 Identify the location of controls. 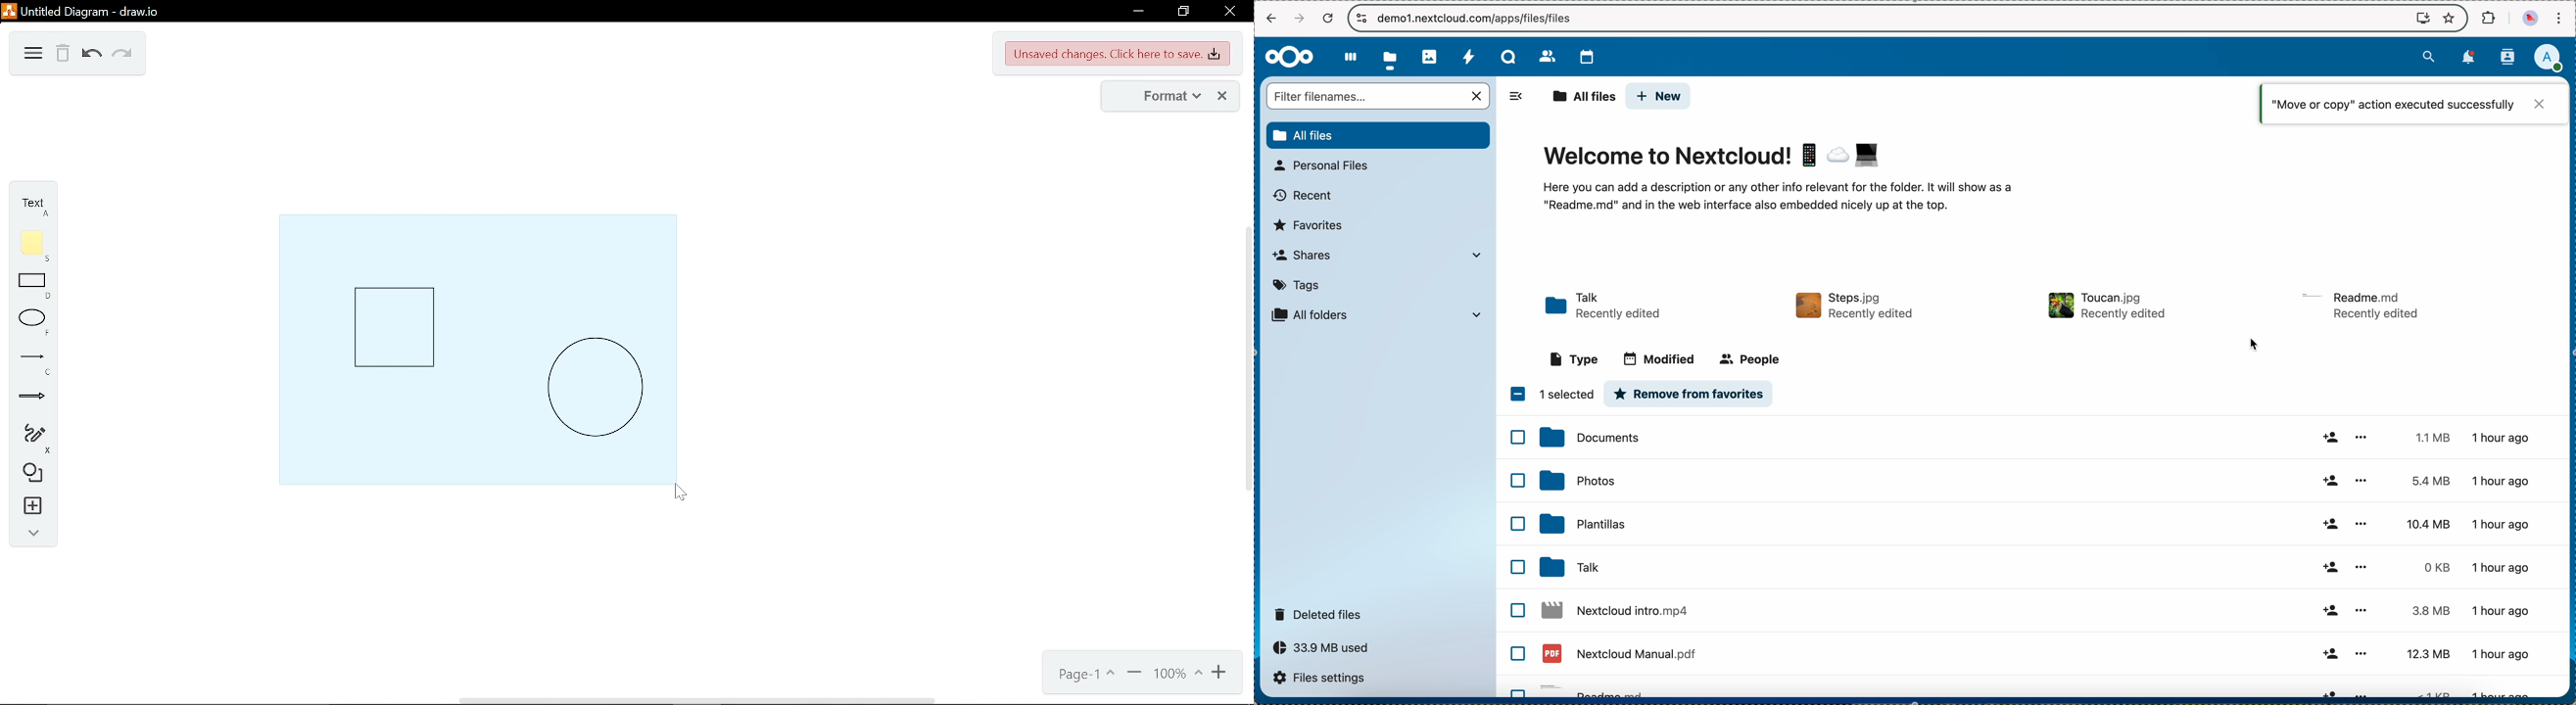
(1362, 18).